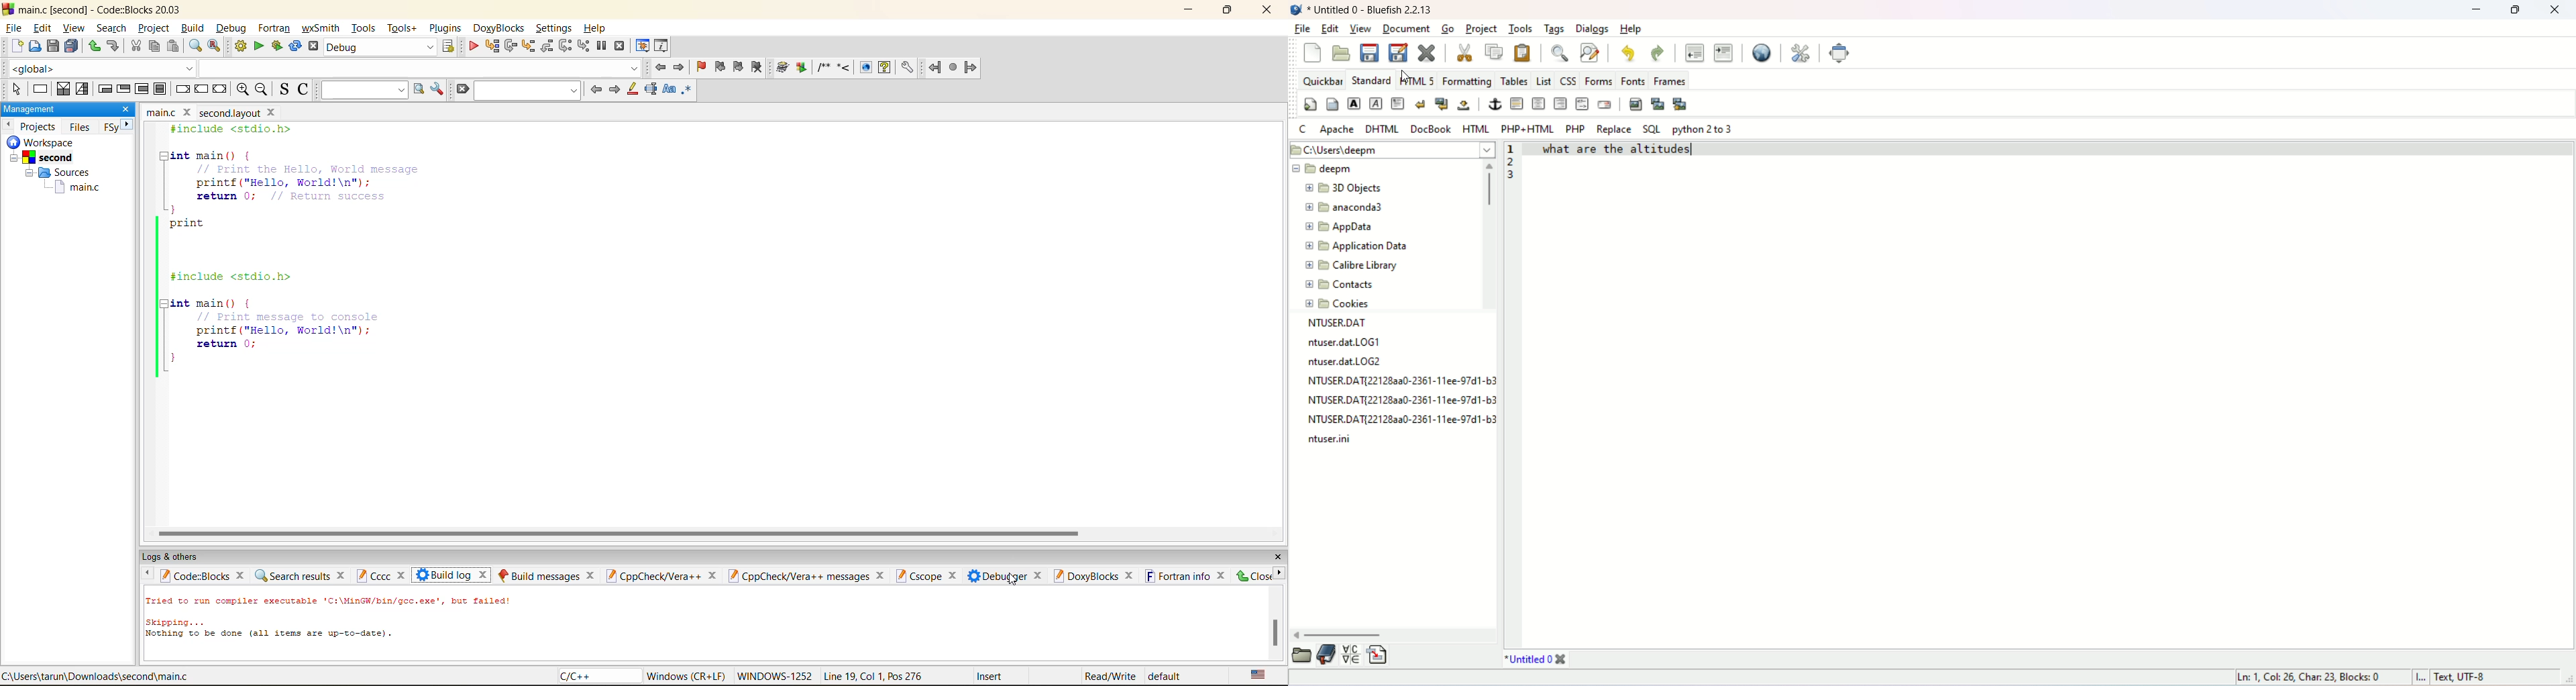 This screenshot has width=2576, height=700. What do you see at coordinates (2476, 11) in the screenshot?
I see `minimize` at bounding box center [2476, 11].